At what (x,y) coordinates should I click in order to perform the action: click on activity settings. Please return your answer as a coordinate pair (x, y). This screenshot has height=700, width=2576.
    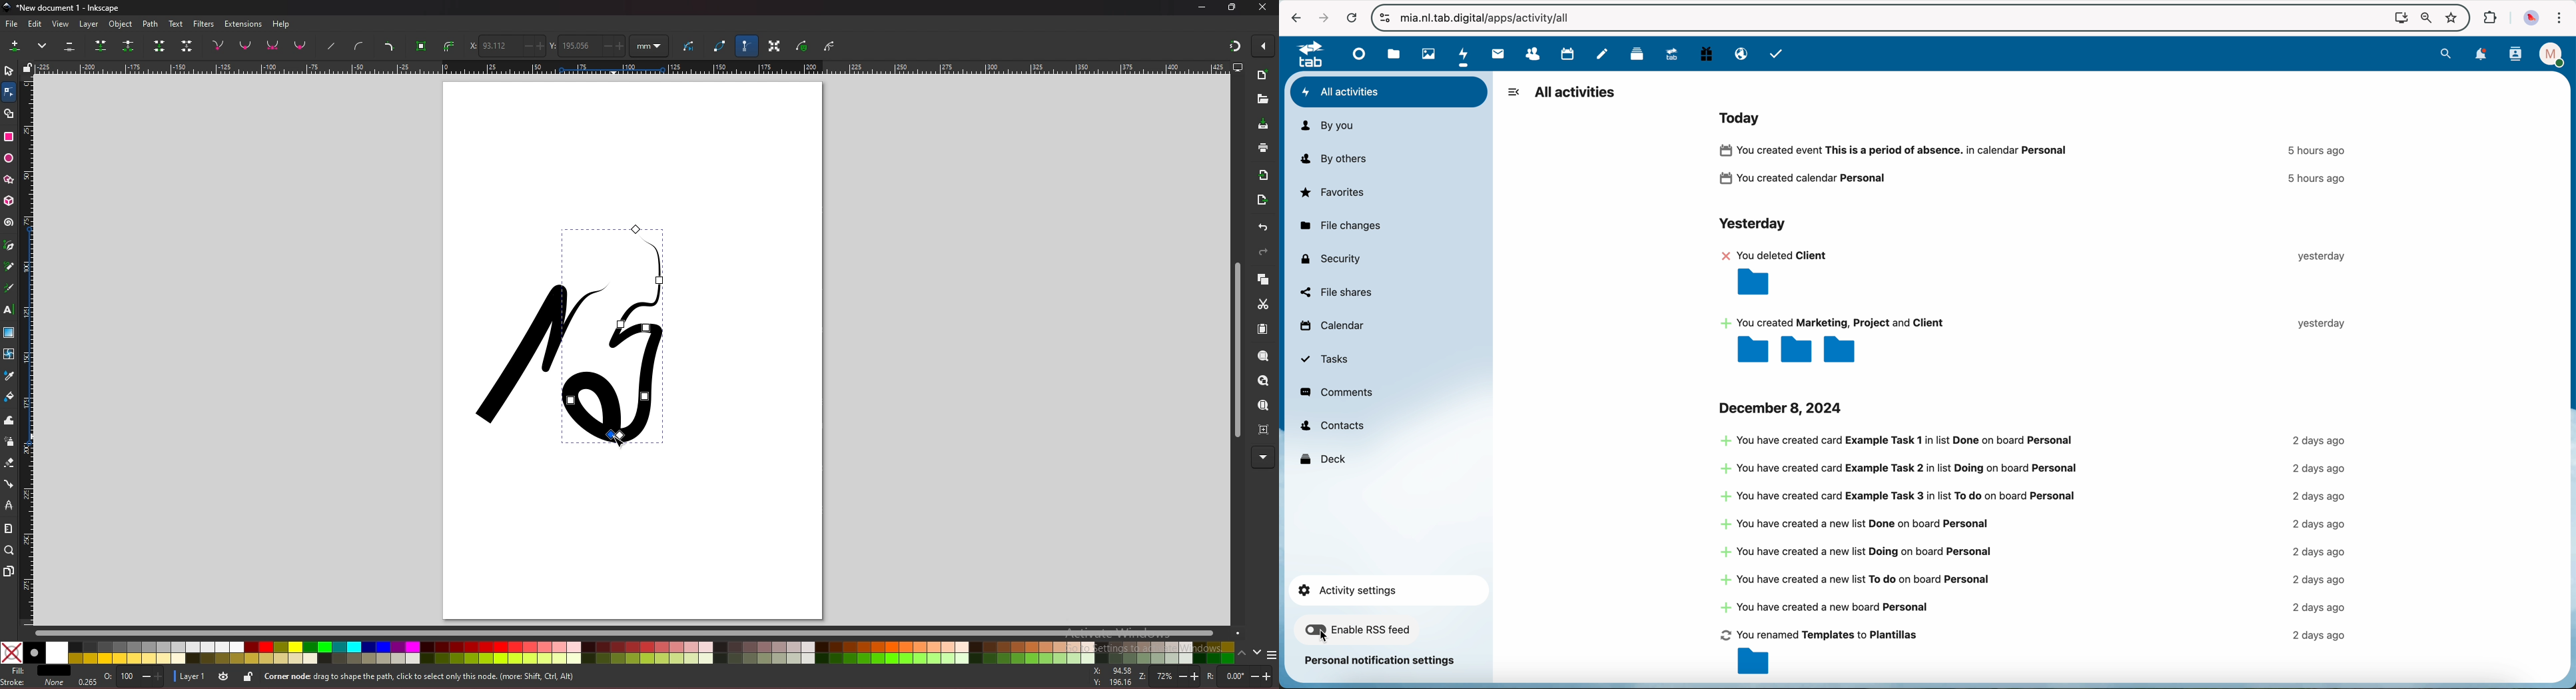
    Looking at the image, I should click on (1387, 587).